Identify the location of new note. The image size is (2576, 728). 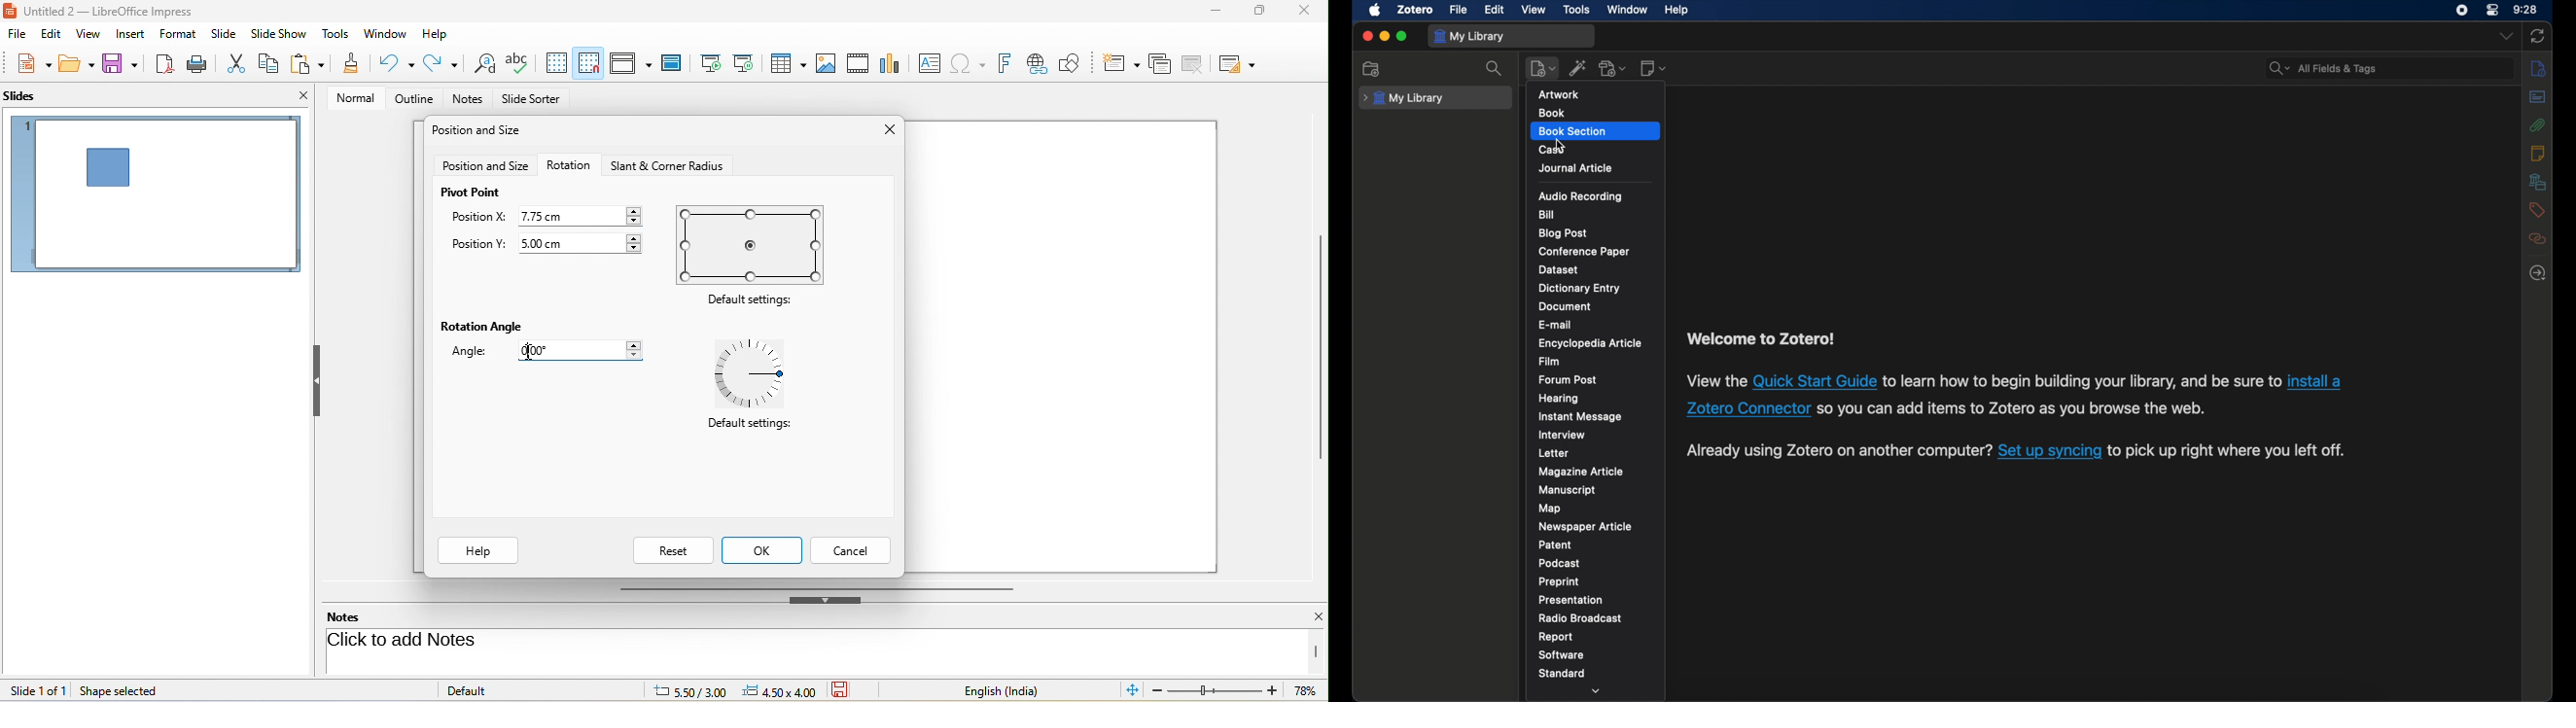
(1653, 68).